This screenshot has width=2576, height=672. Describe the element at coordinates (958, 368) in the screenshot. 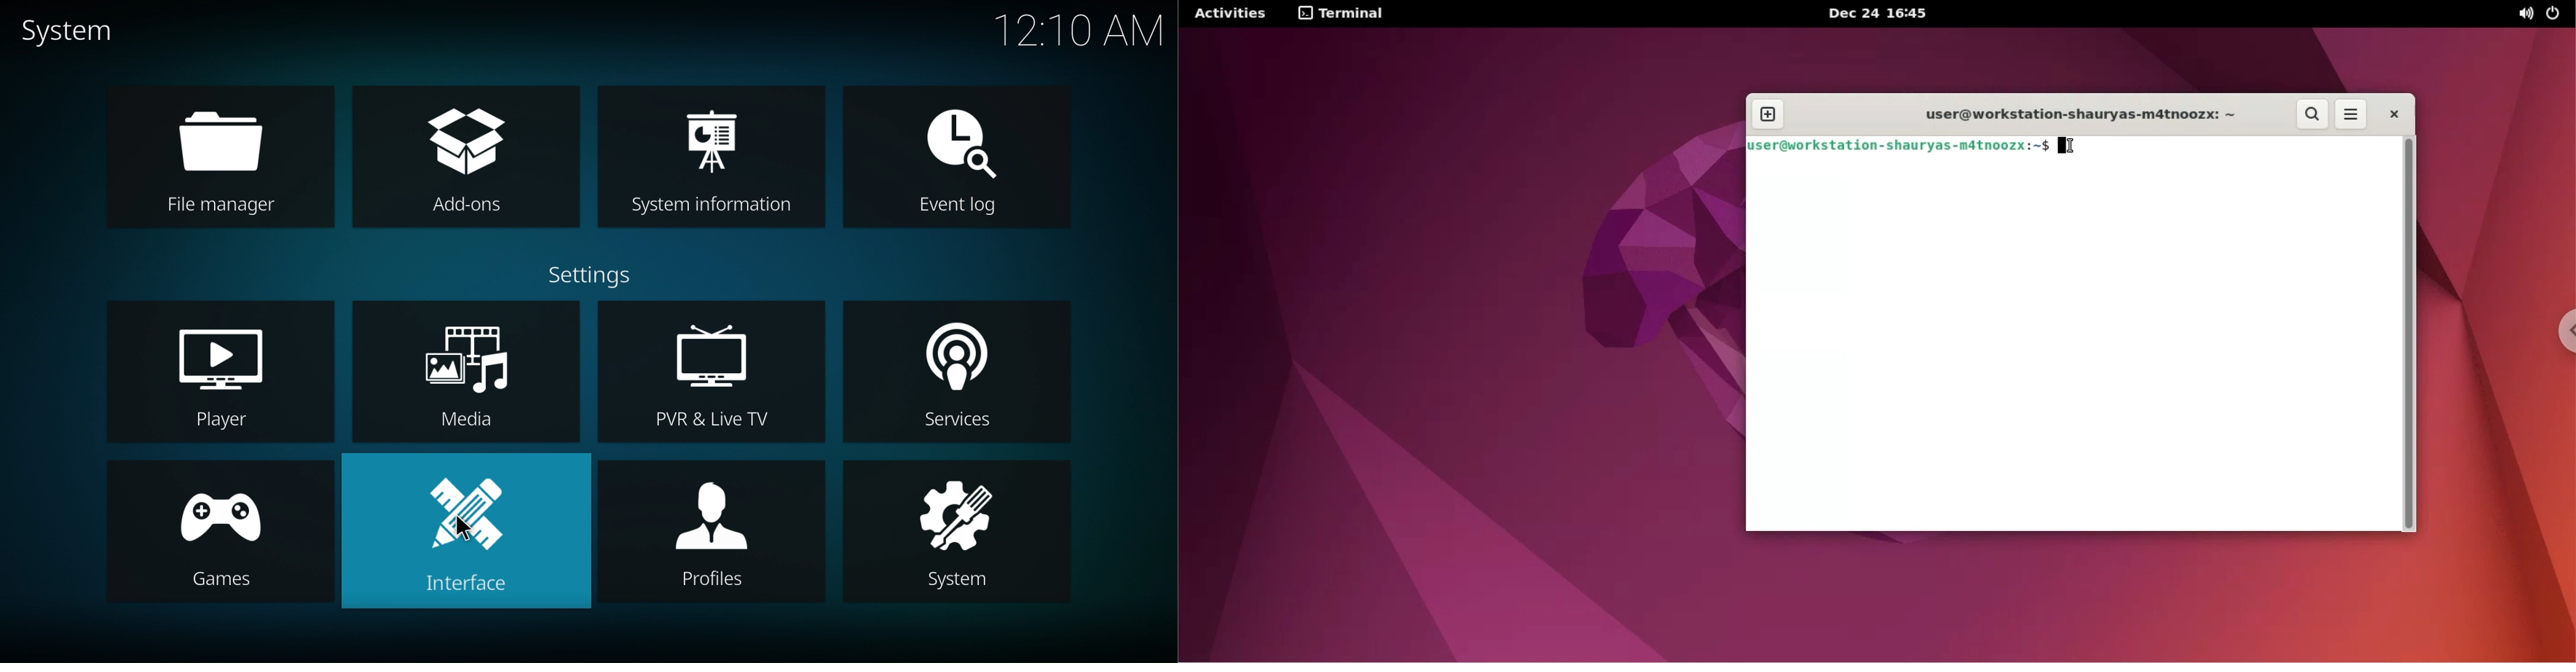

I see `services` at that location.